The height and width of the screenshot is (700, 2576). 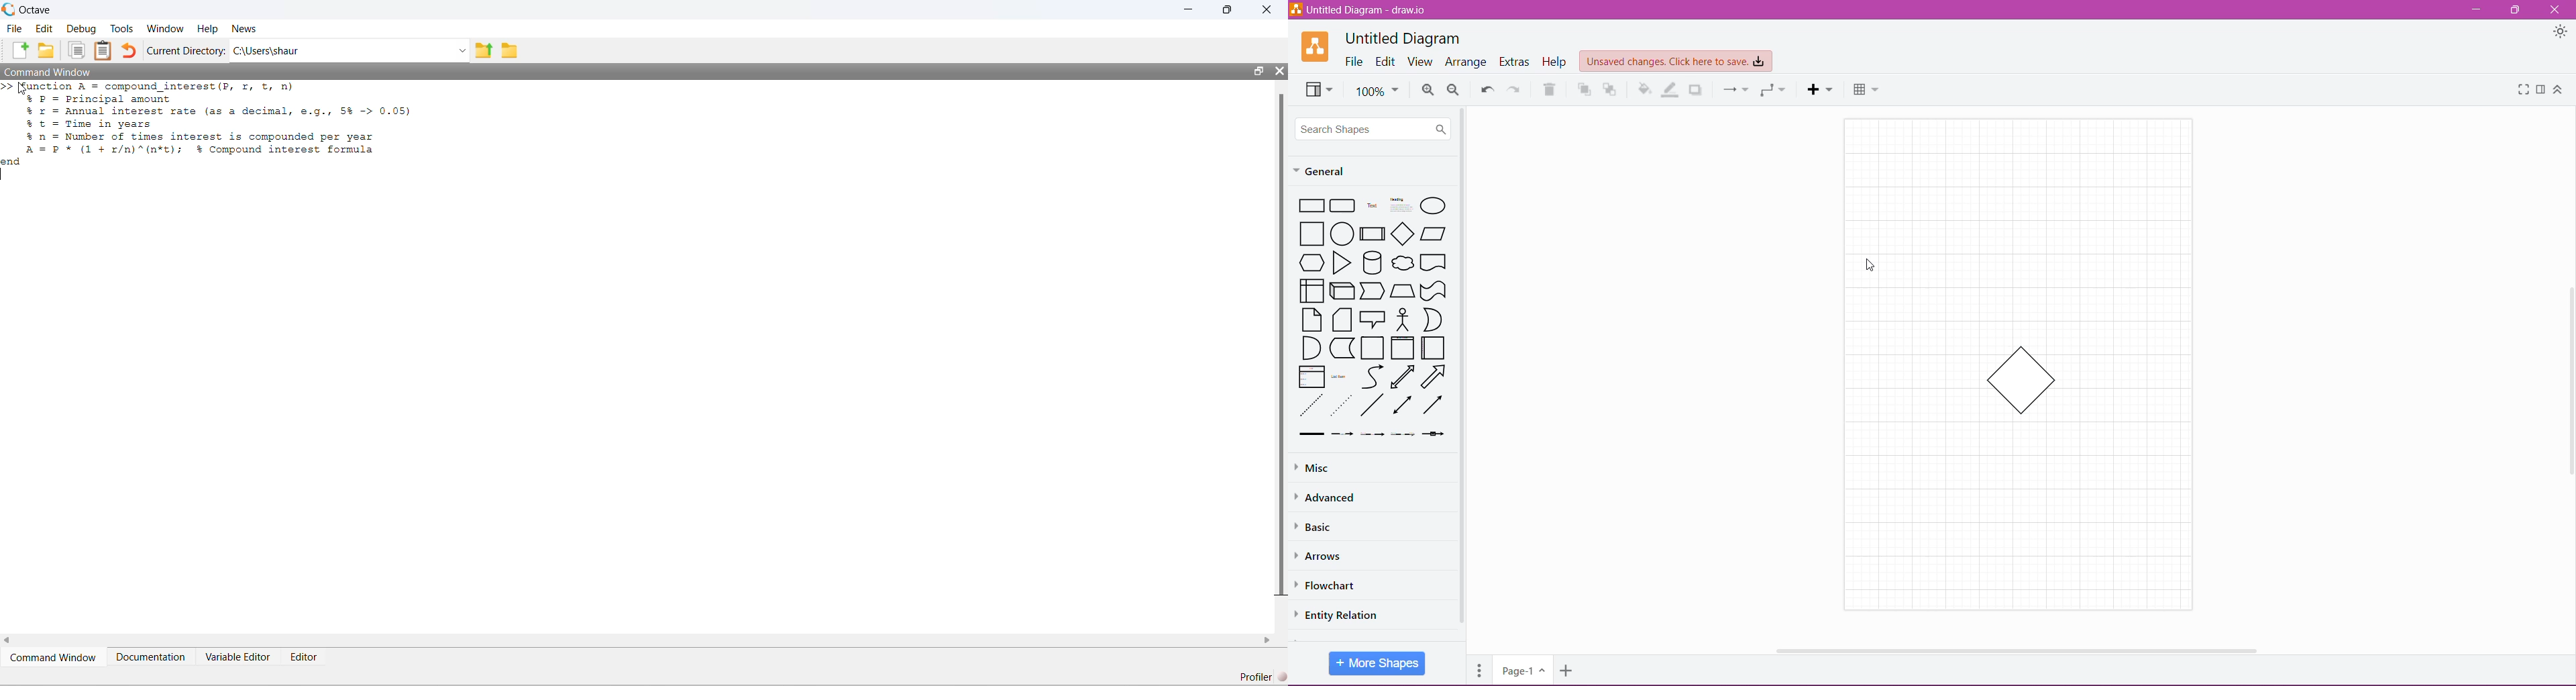 What do you see at coordinates (1323, 171) in the screenshot?
I see `General` at bounding box center [1323, 171].